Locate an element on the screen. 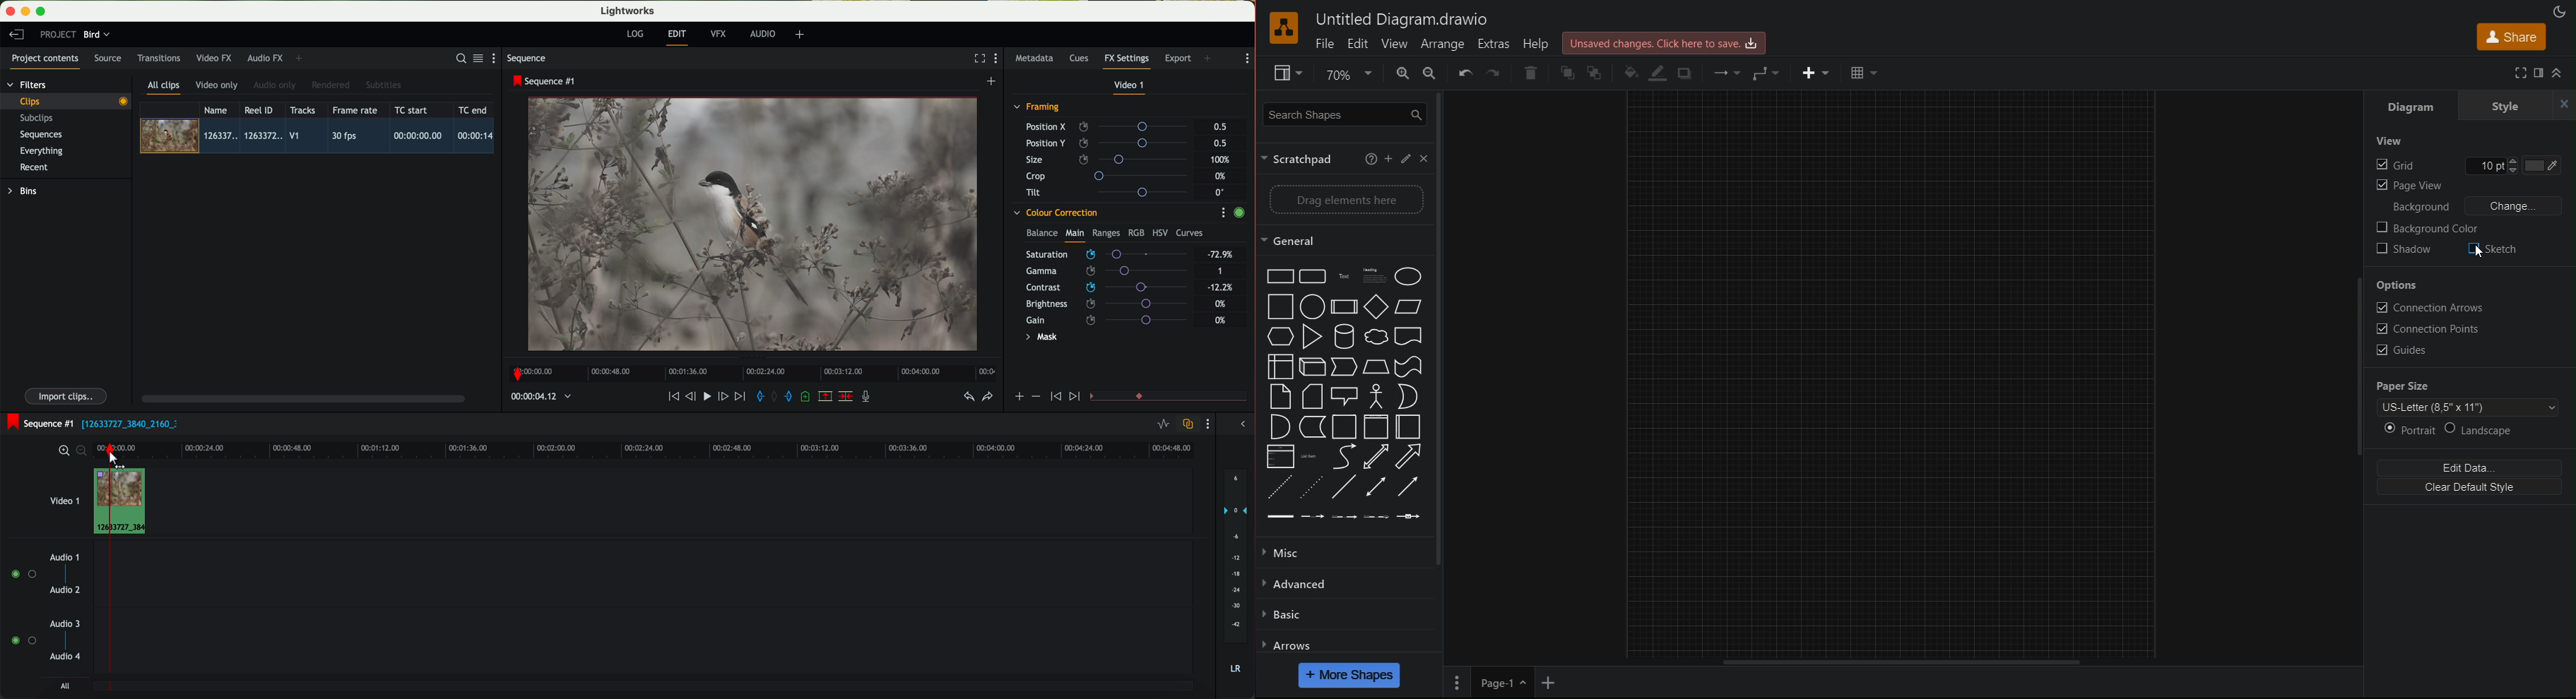  toggle between list and title view is located at coordinates (477, 58).